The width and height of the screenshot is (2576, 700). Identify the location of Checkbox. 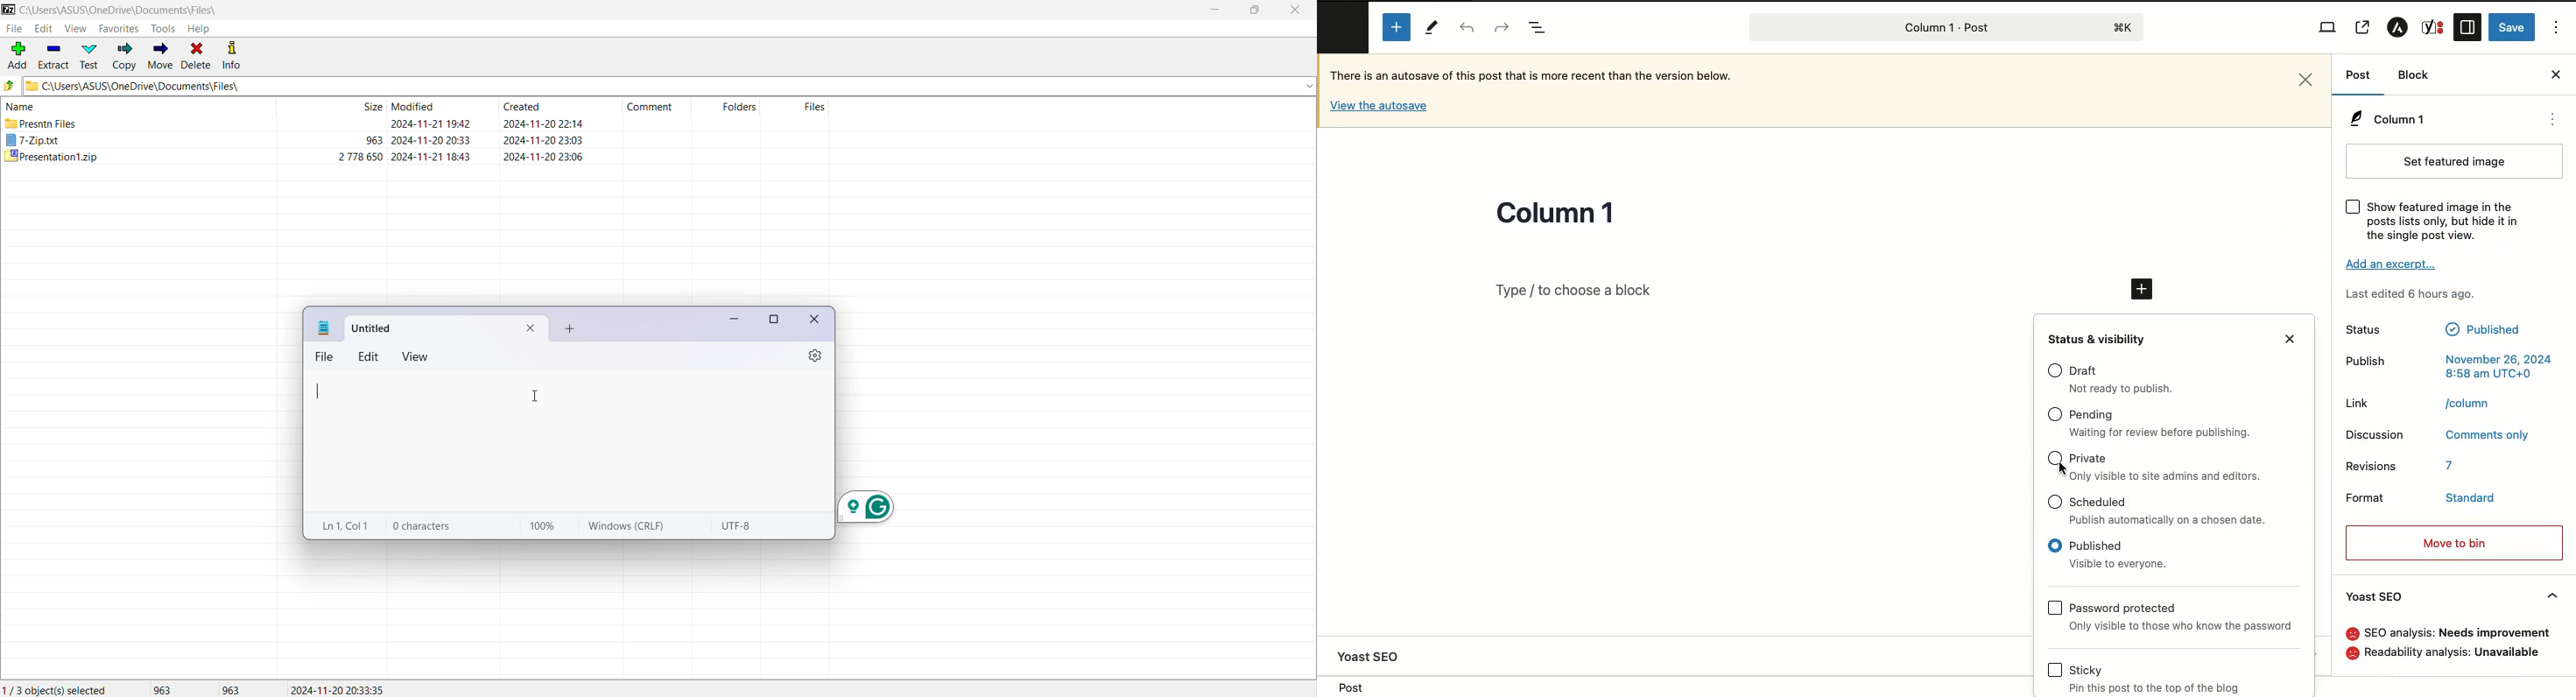
(2054, 459).